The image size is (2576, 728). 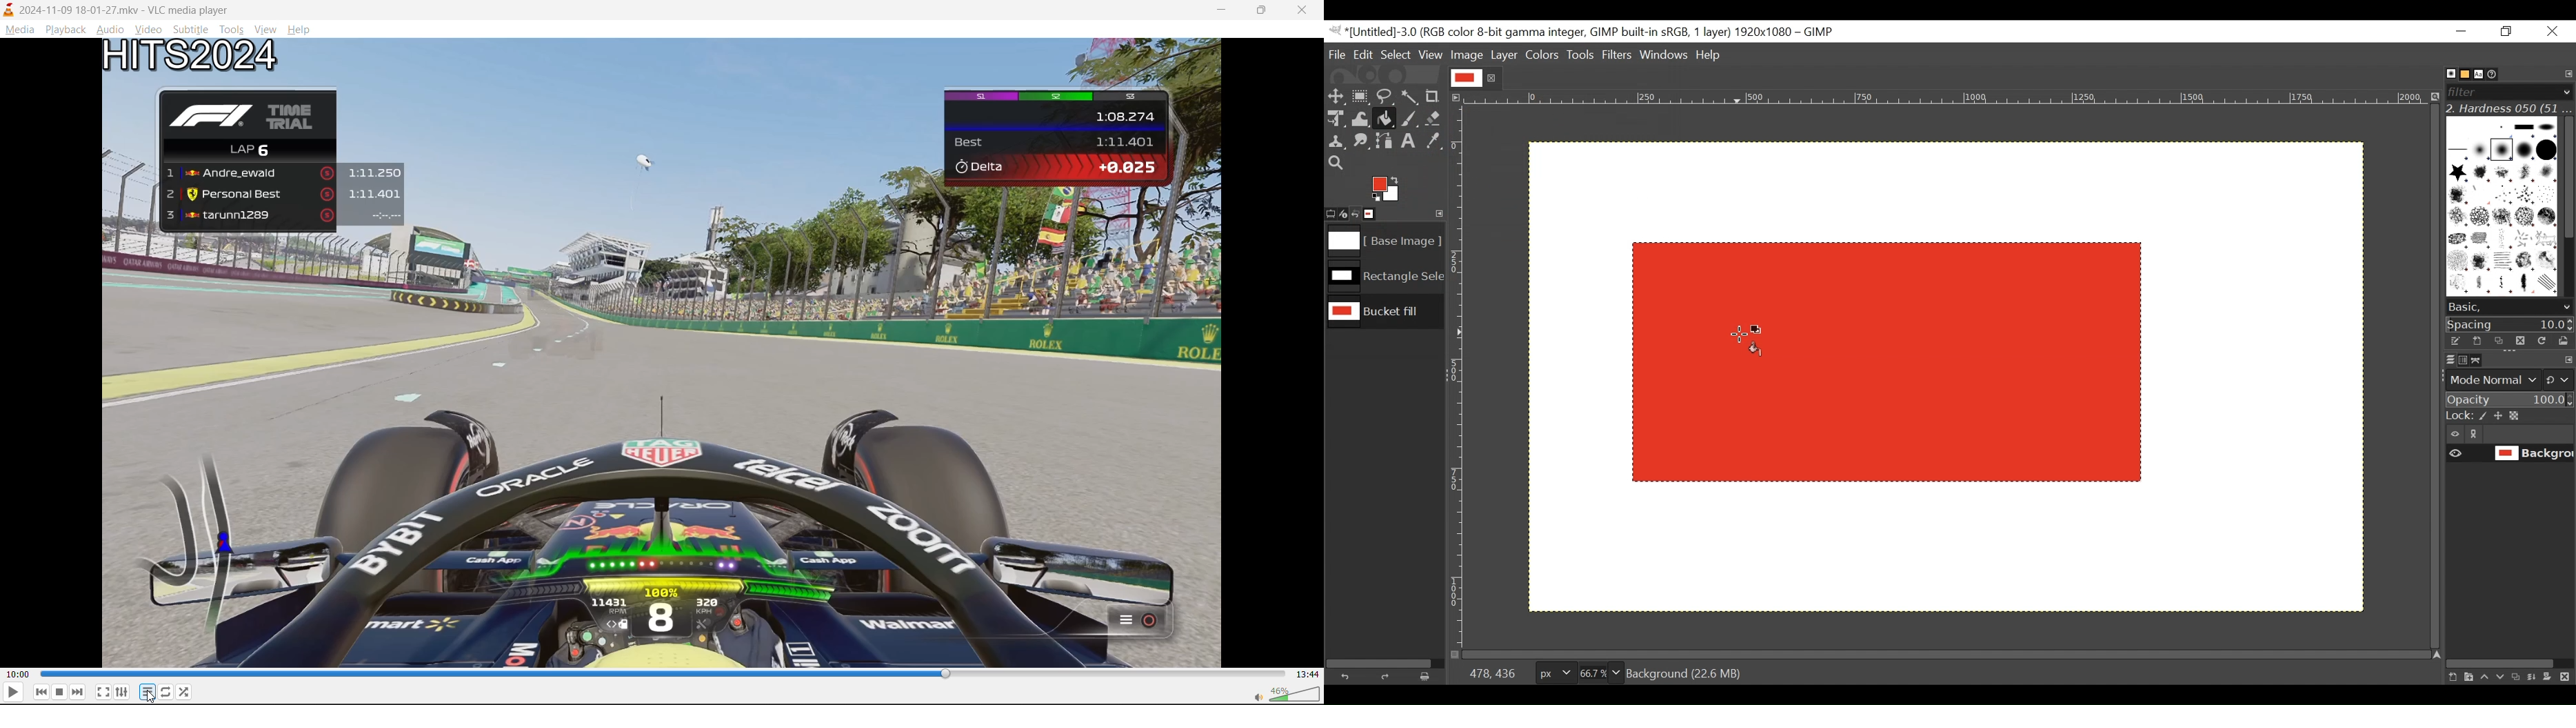 What do you see at coordinates (667, 353) in the screenshot?
I see `Video` at bounding box center [667, 353].